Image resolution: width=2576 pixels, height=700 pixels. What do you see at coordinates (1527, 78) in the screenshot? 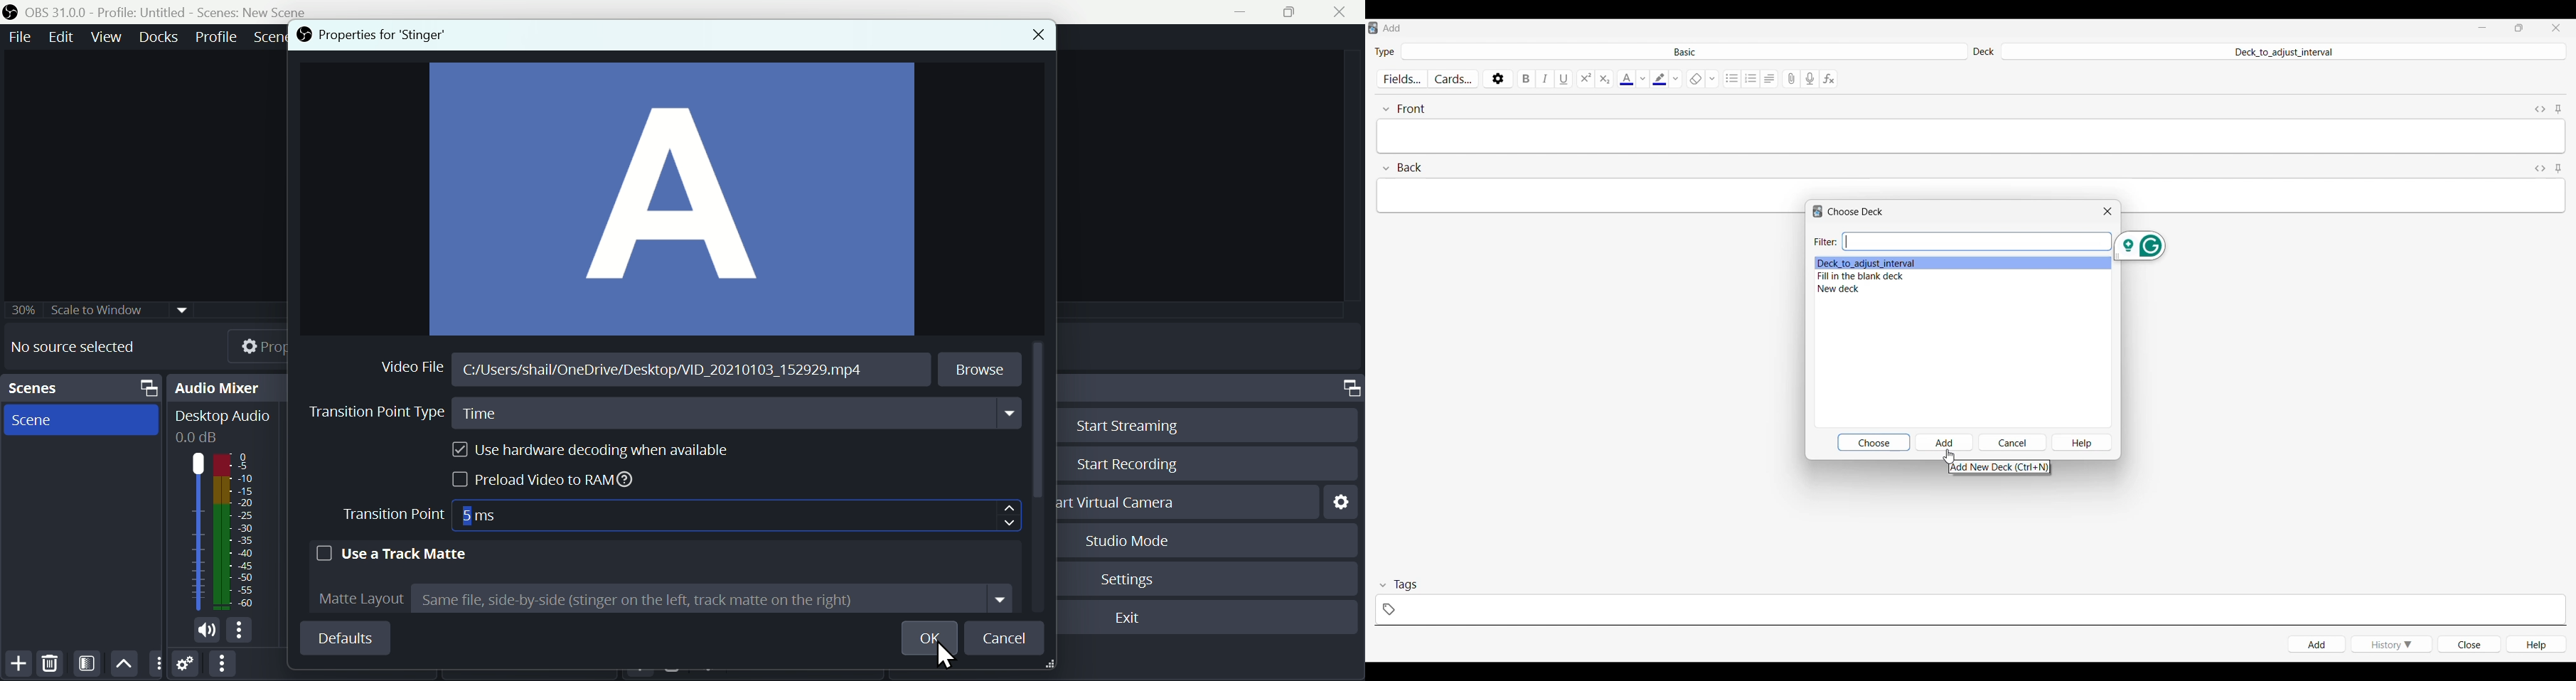
I see `Bold` at bounding box center [1527, 78].